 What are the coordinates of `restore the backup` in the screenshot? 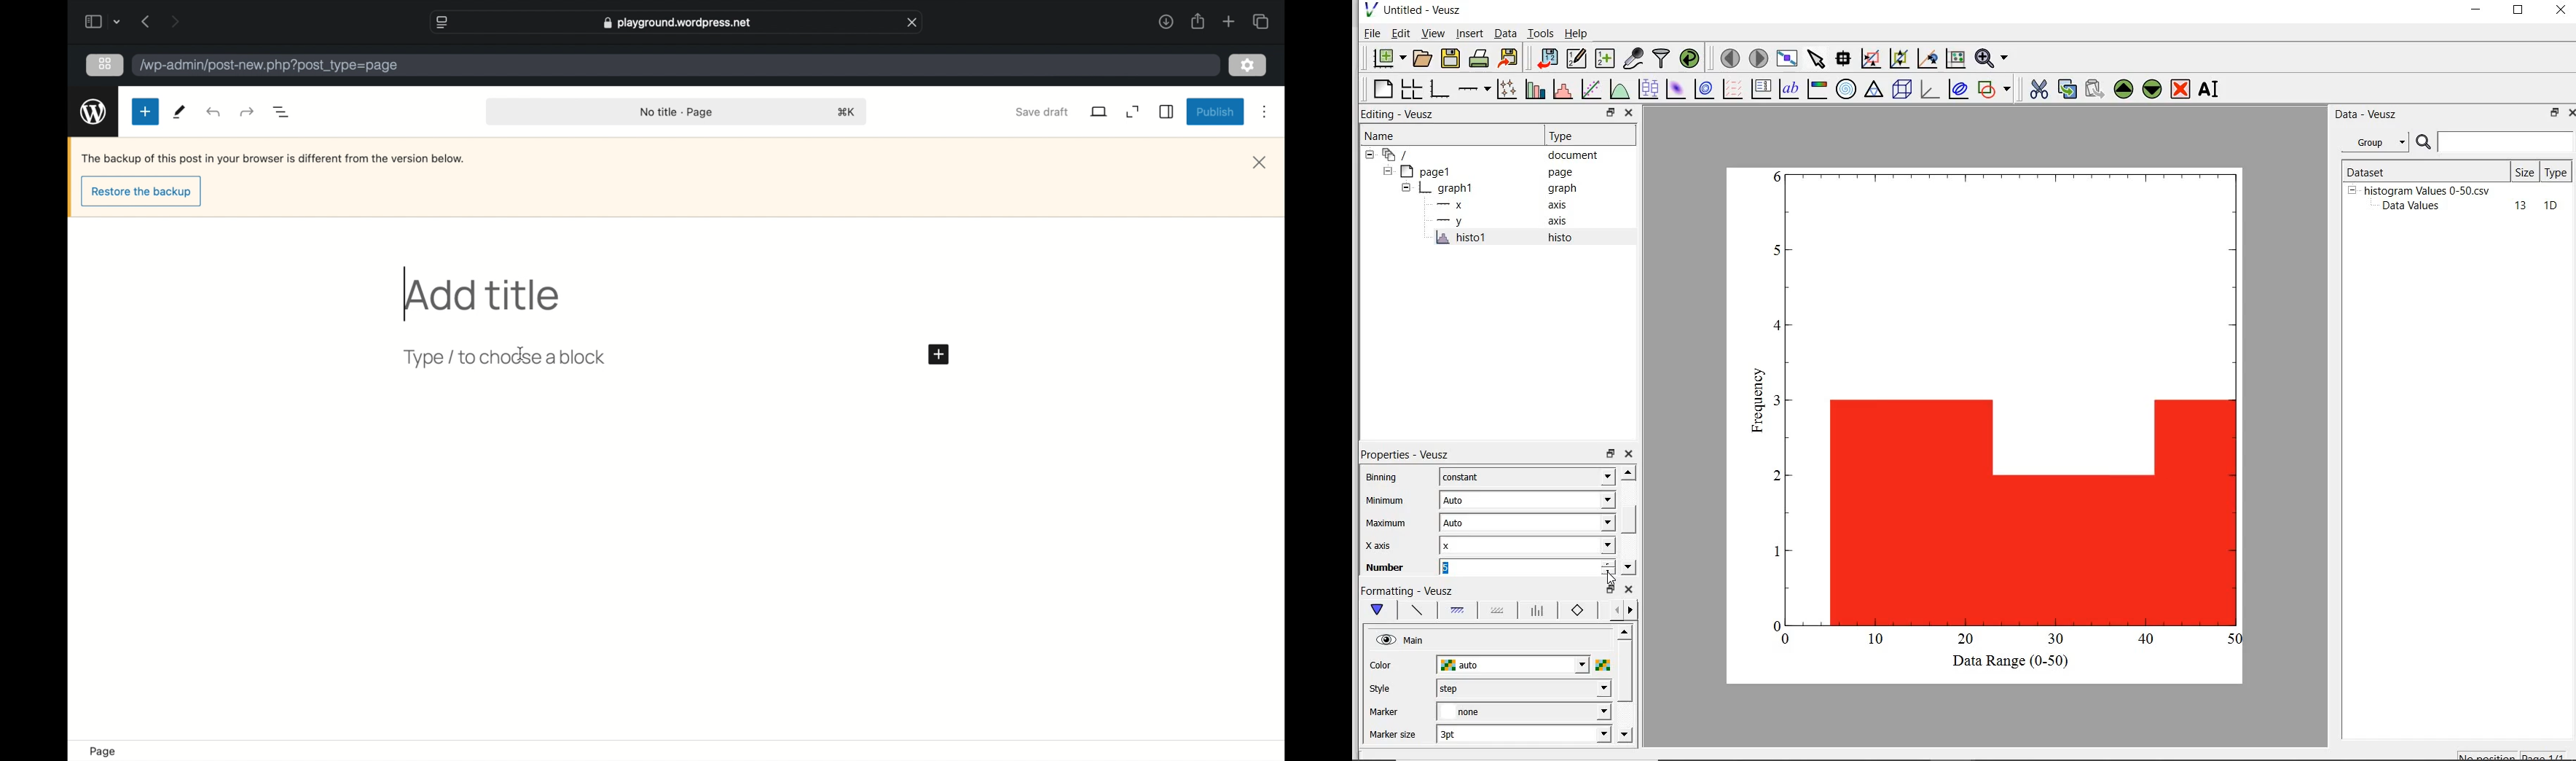 It's located at (141, 193).